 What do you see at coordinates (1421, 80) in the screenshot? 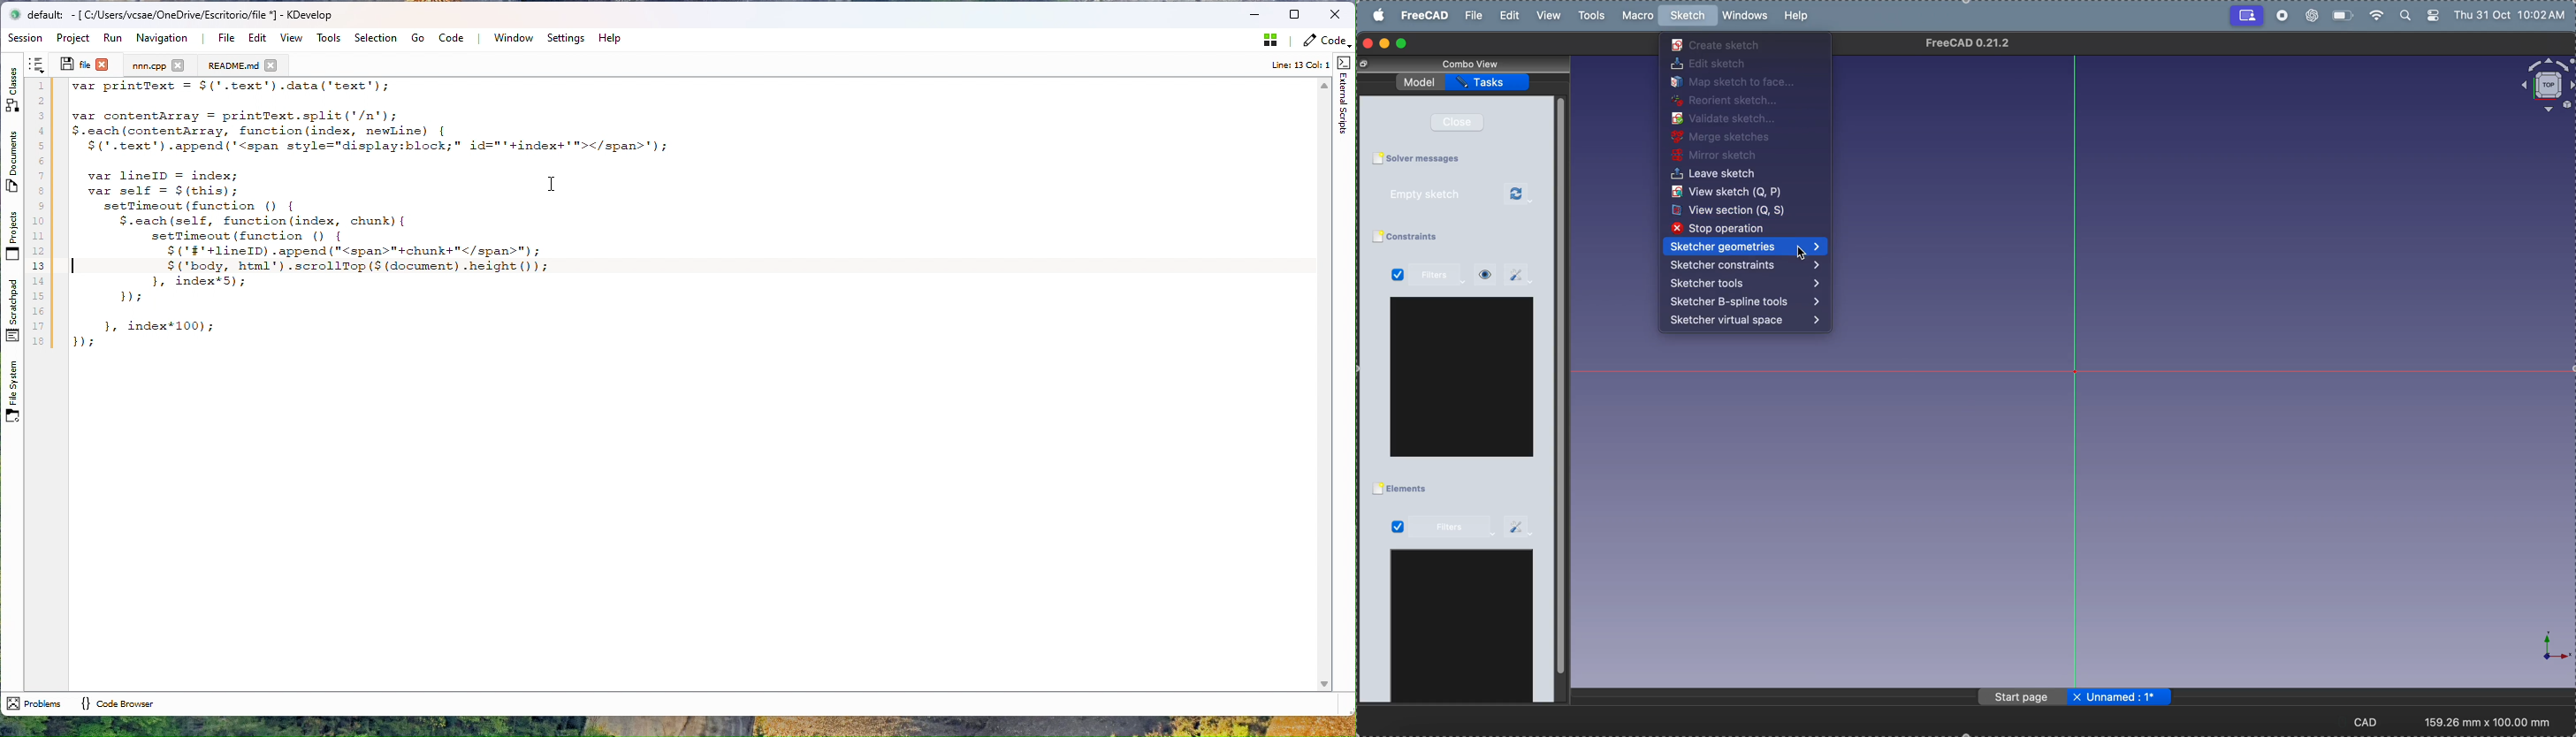
I see `model` at bounding box center [1421, 80].